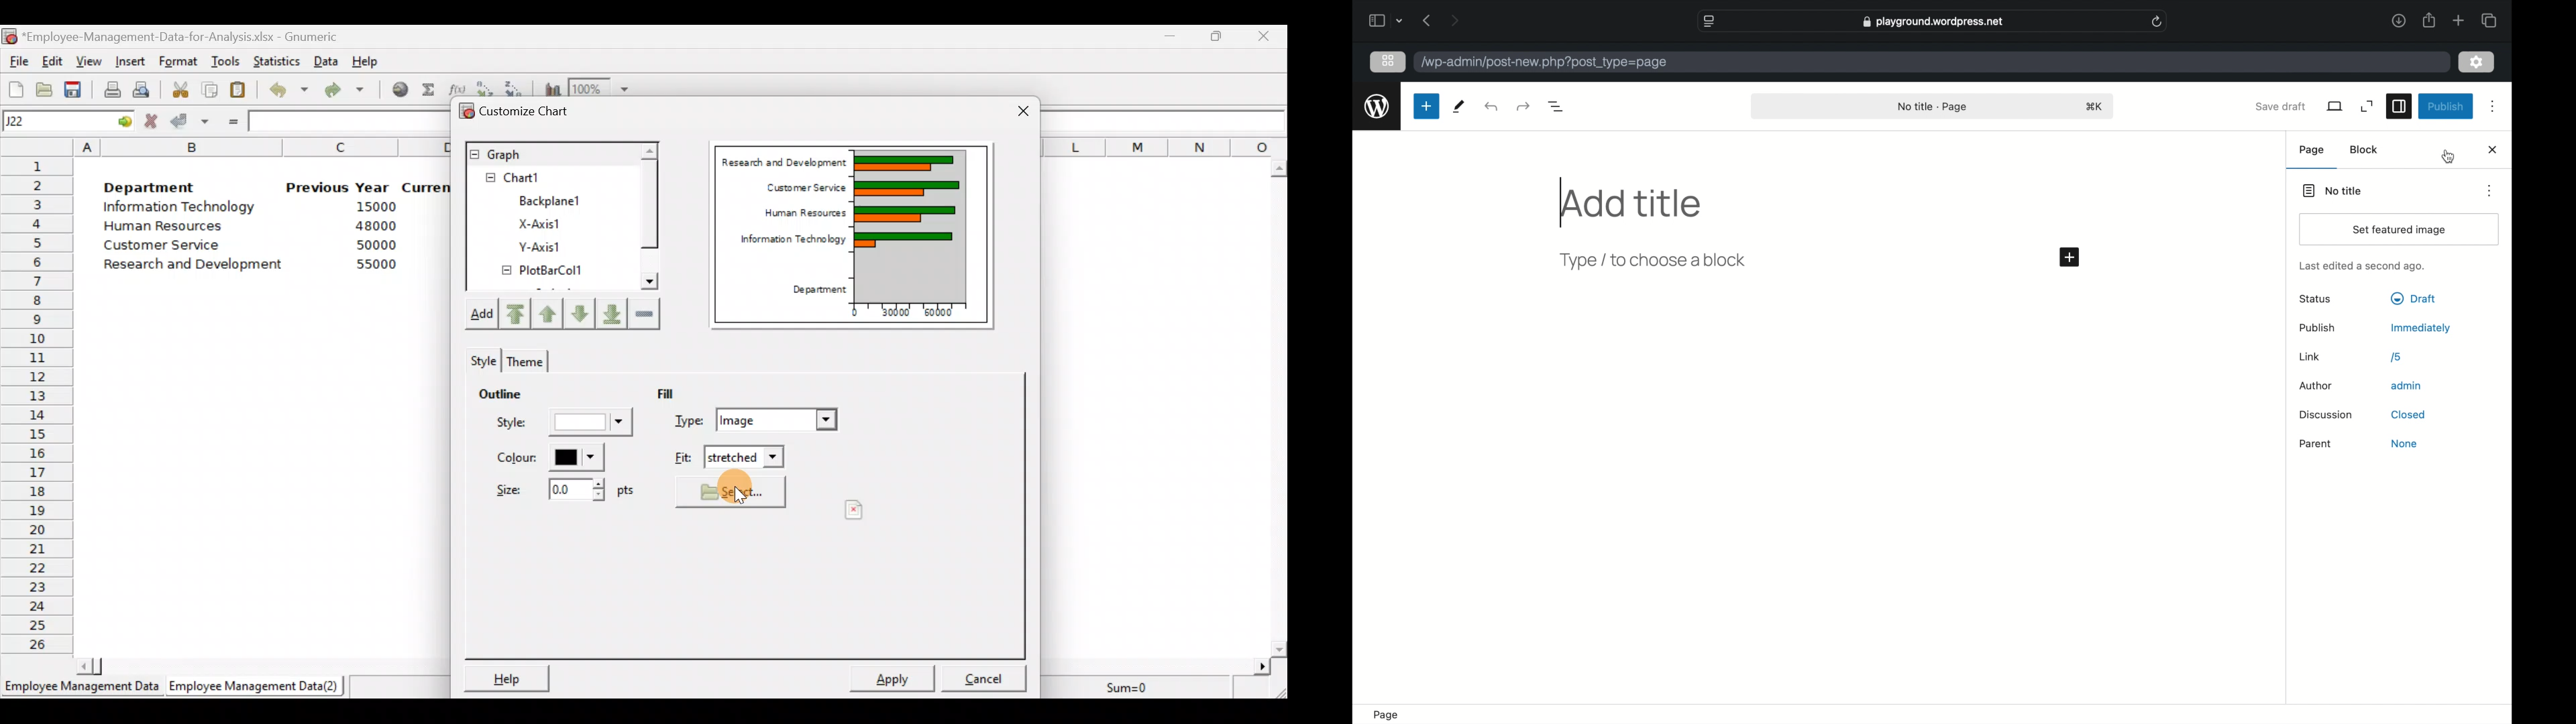 Image resolution: width=2576 pixels, height=728 pixels. I want to click on sidebar, so click(2399, 107).